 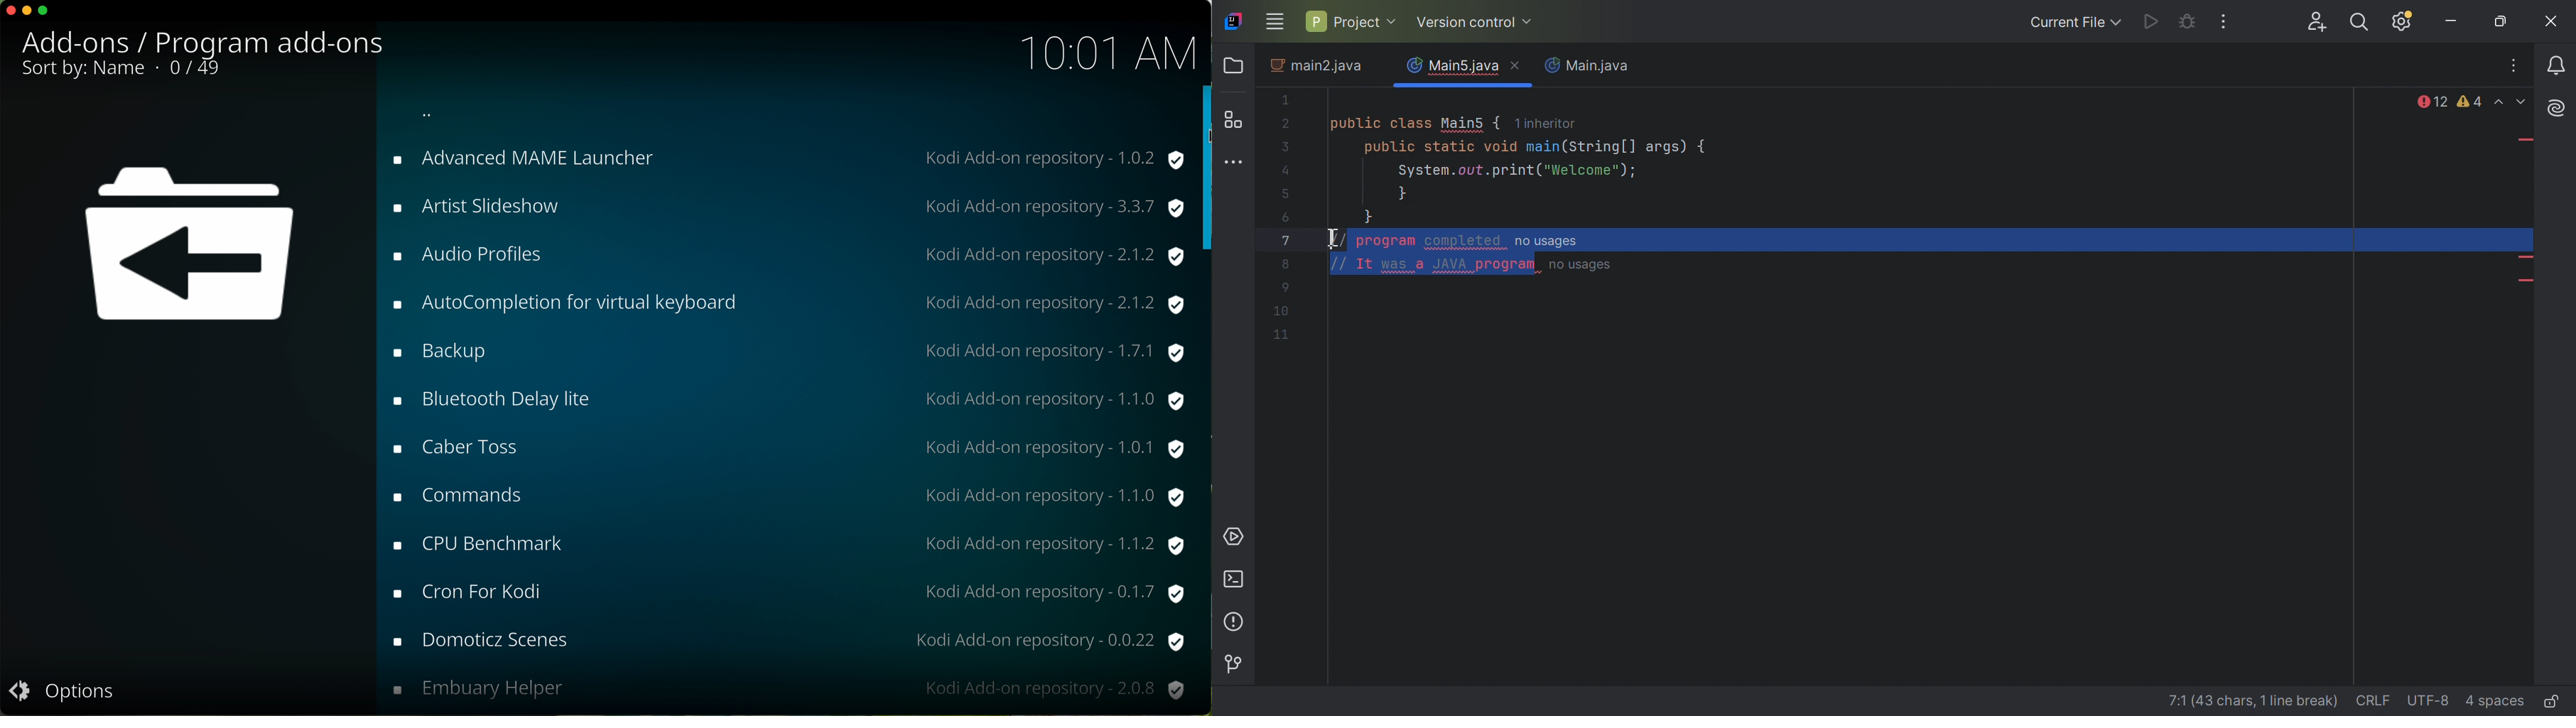 I want to click on commands, so click(x=783, y=494).